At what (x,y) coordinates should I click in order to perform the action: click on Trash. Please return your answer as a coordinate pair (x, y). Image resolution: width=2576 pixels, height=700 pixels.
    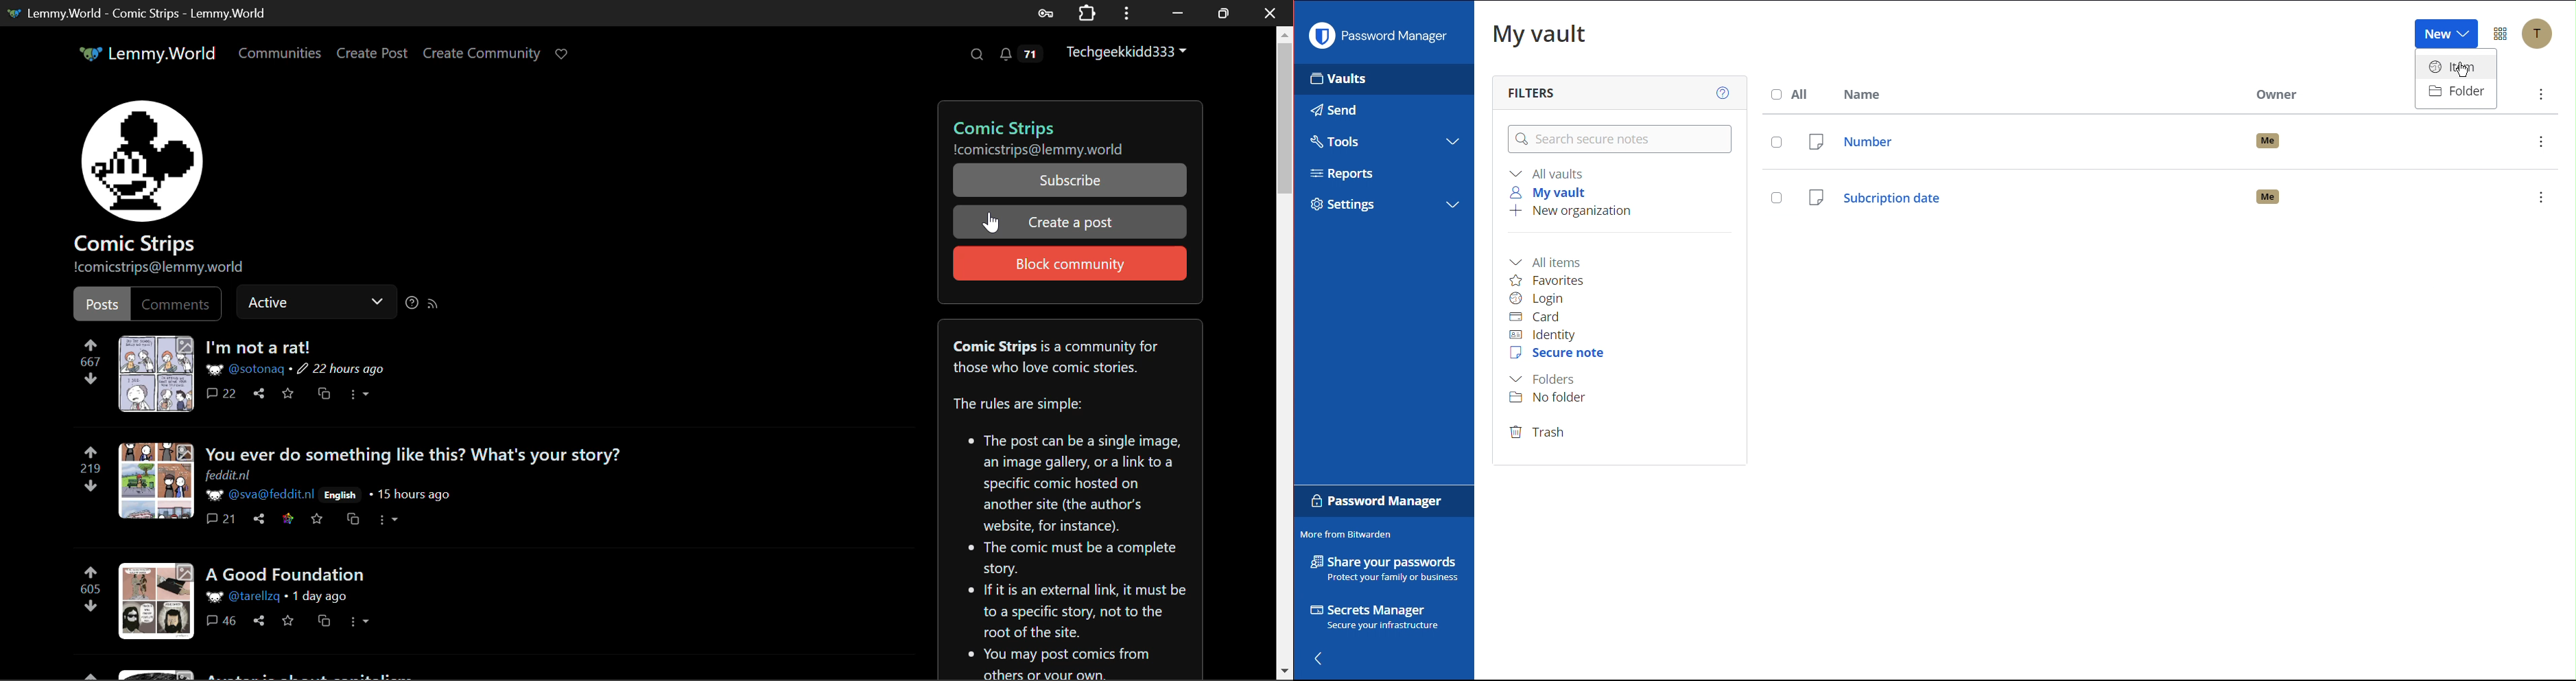
    Looking at the image, I should click on (1539, 433).